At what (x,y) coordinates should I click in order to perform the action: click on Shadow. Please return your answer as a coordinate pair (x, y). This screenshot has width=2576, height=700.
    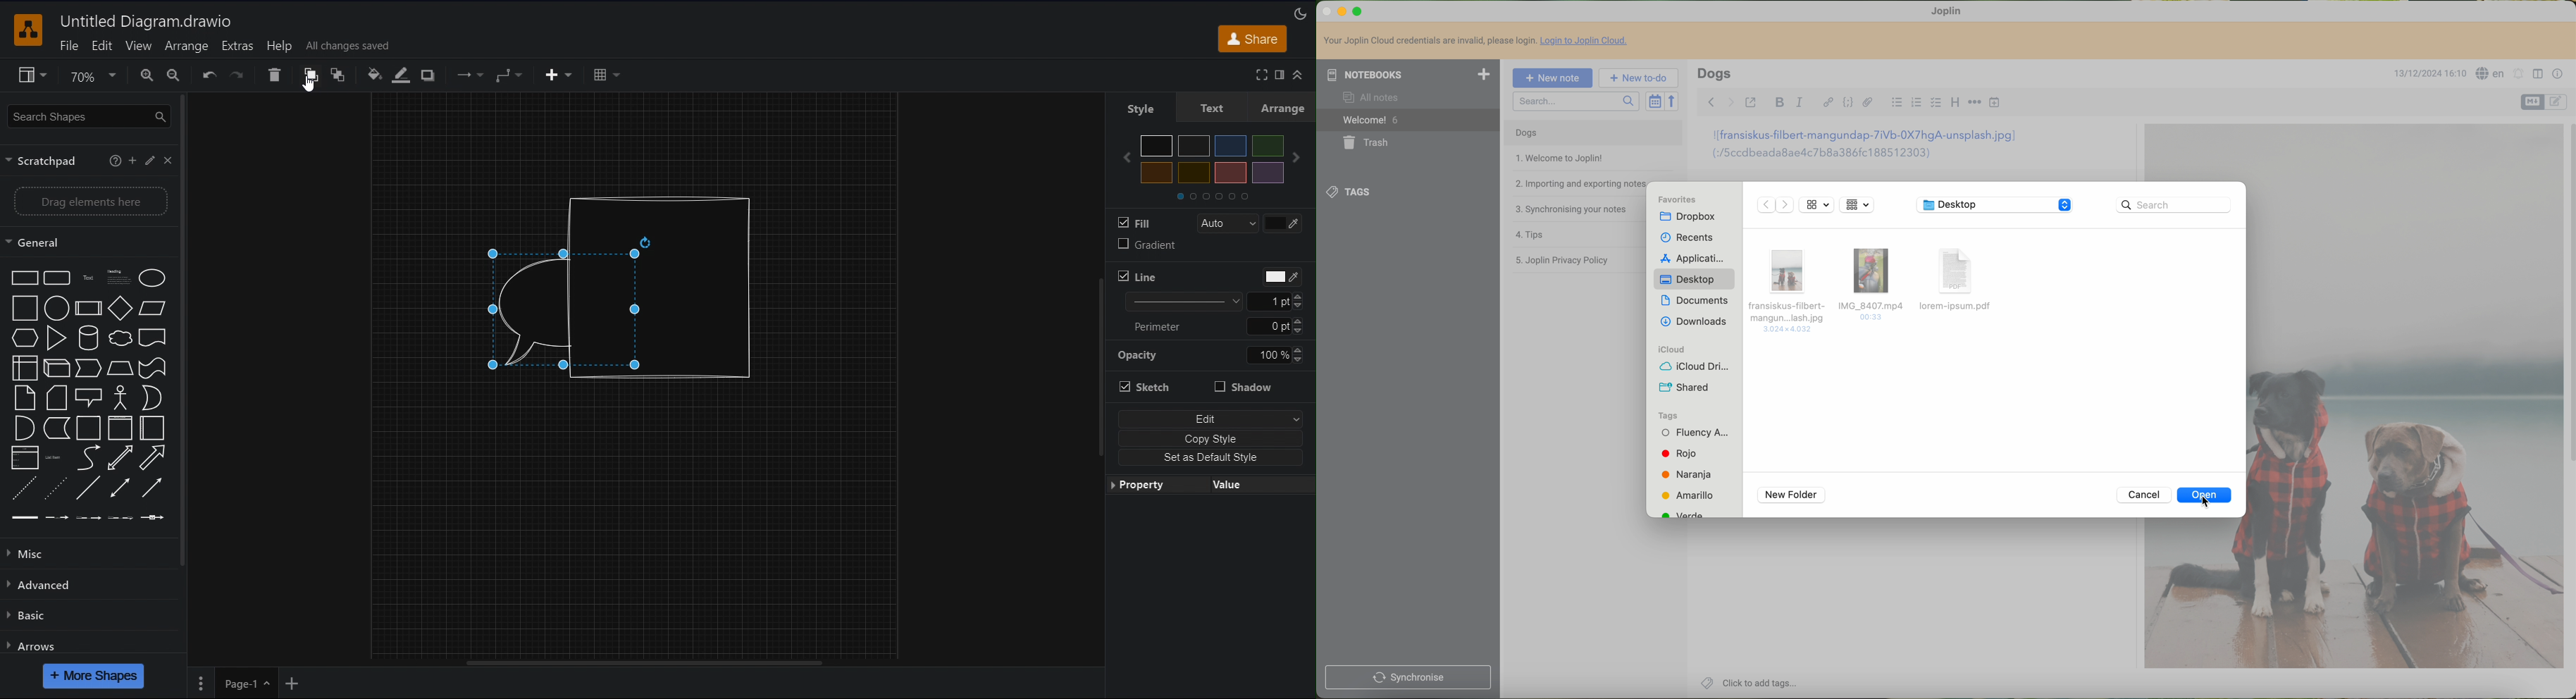
    Looking at the image, I should click on (429, 75).